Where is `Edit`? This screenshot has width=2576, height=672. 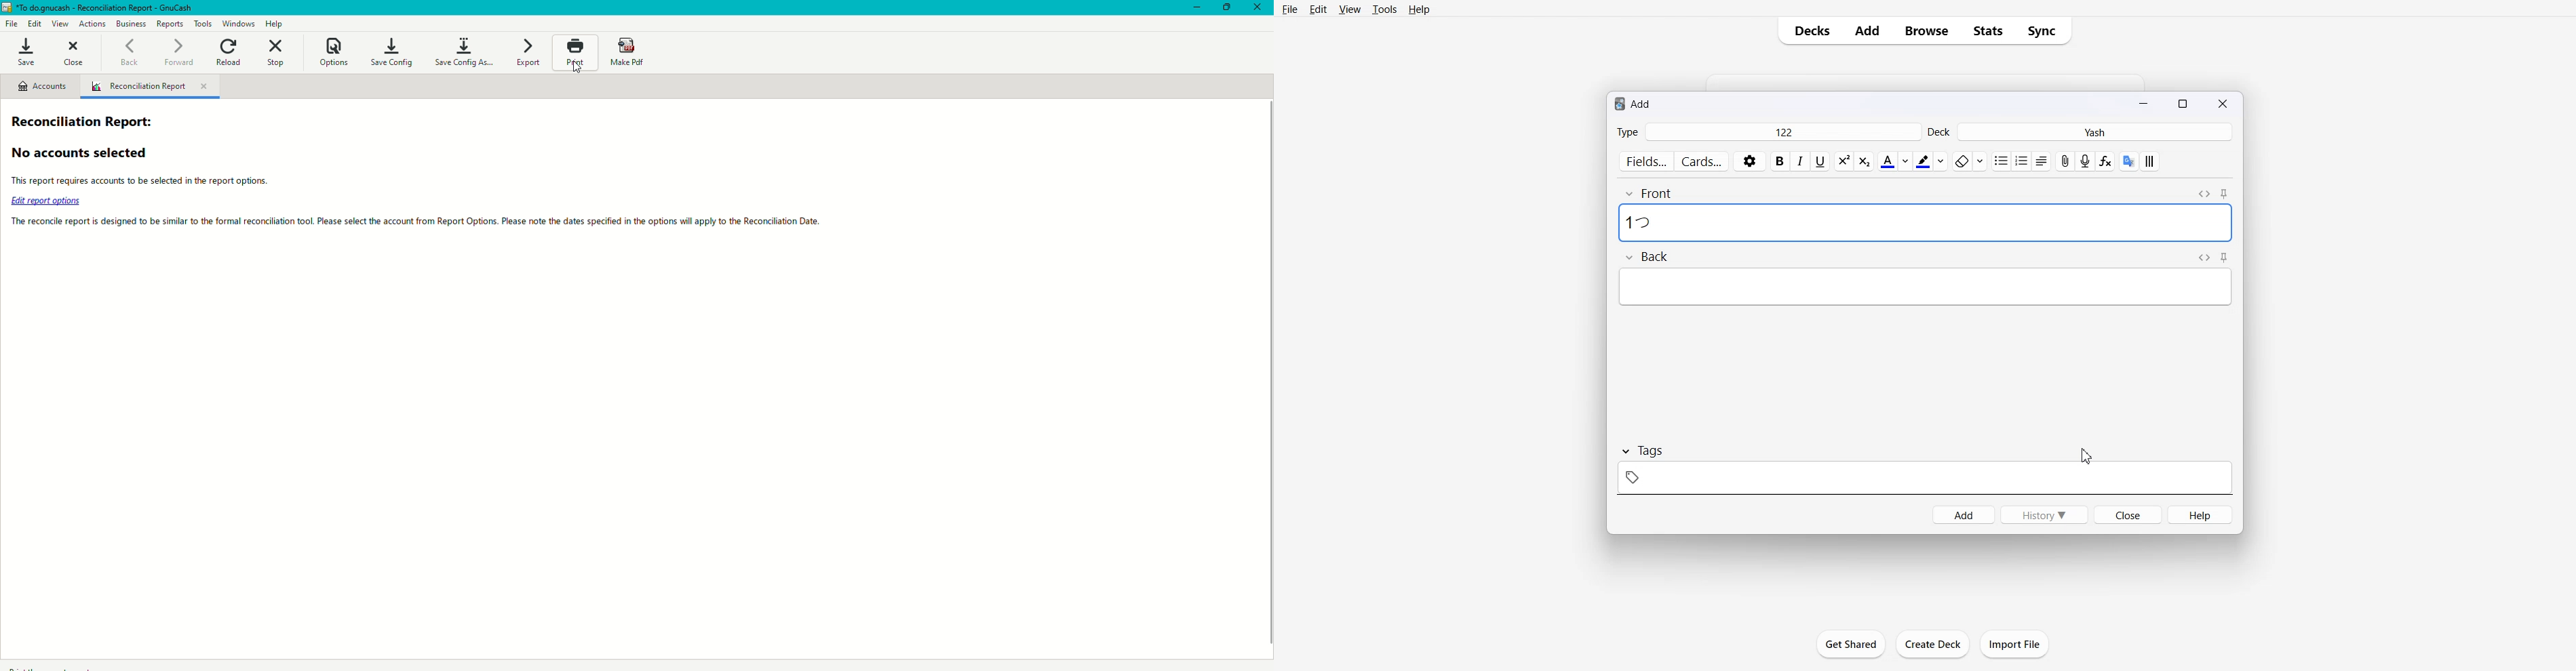 Edit is located at coordinates (36, 23).